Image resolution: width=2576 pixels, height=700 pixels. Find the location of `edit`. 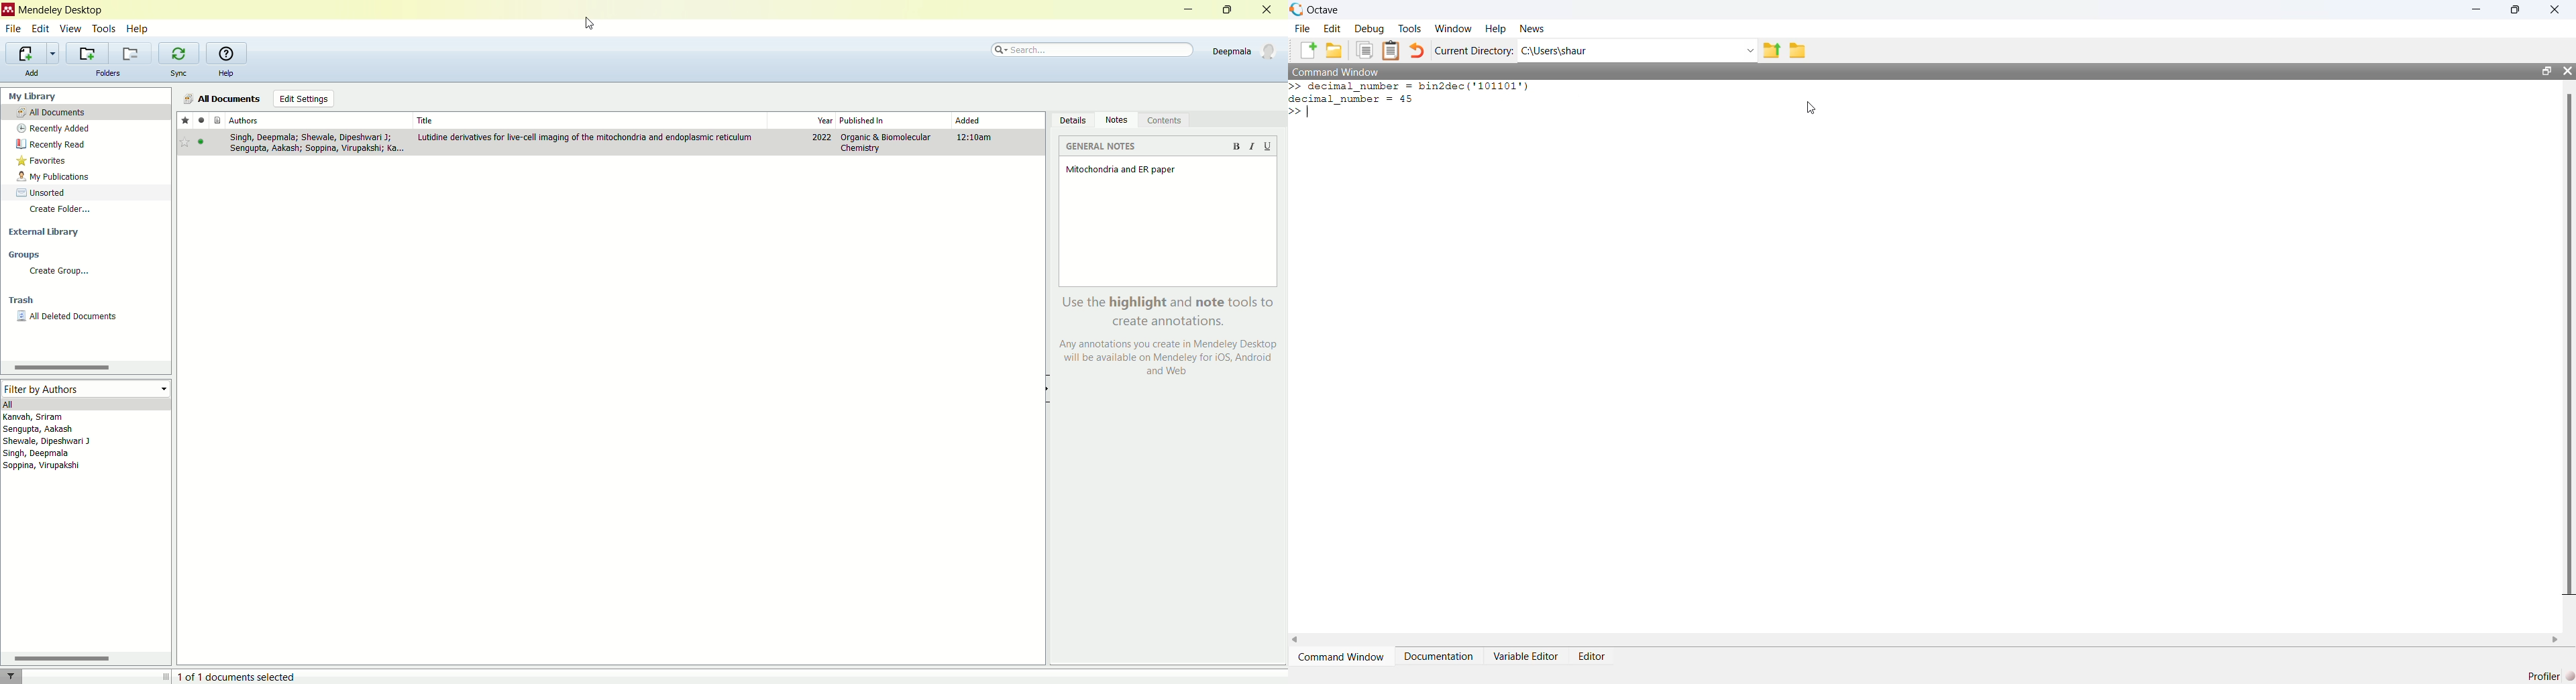

edit is located at coordinates (1334, 28).